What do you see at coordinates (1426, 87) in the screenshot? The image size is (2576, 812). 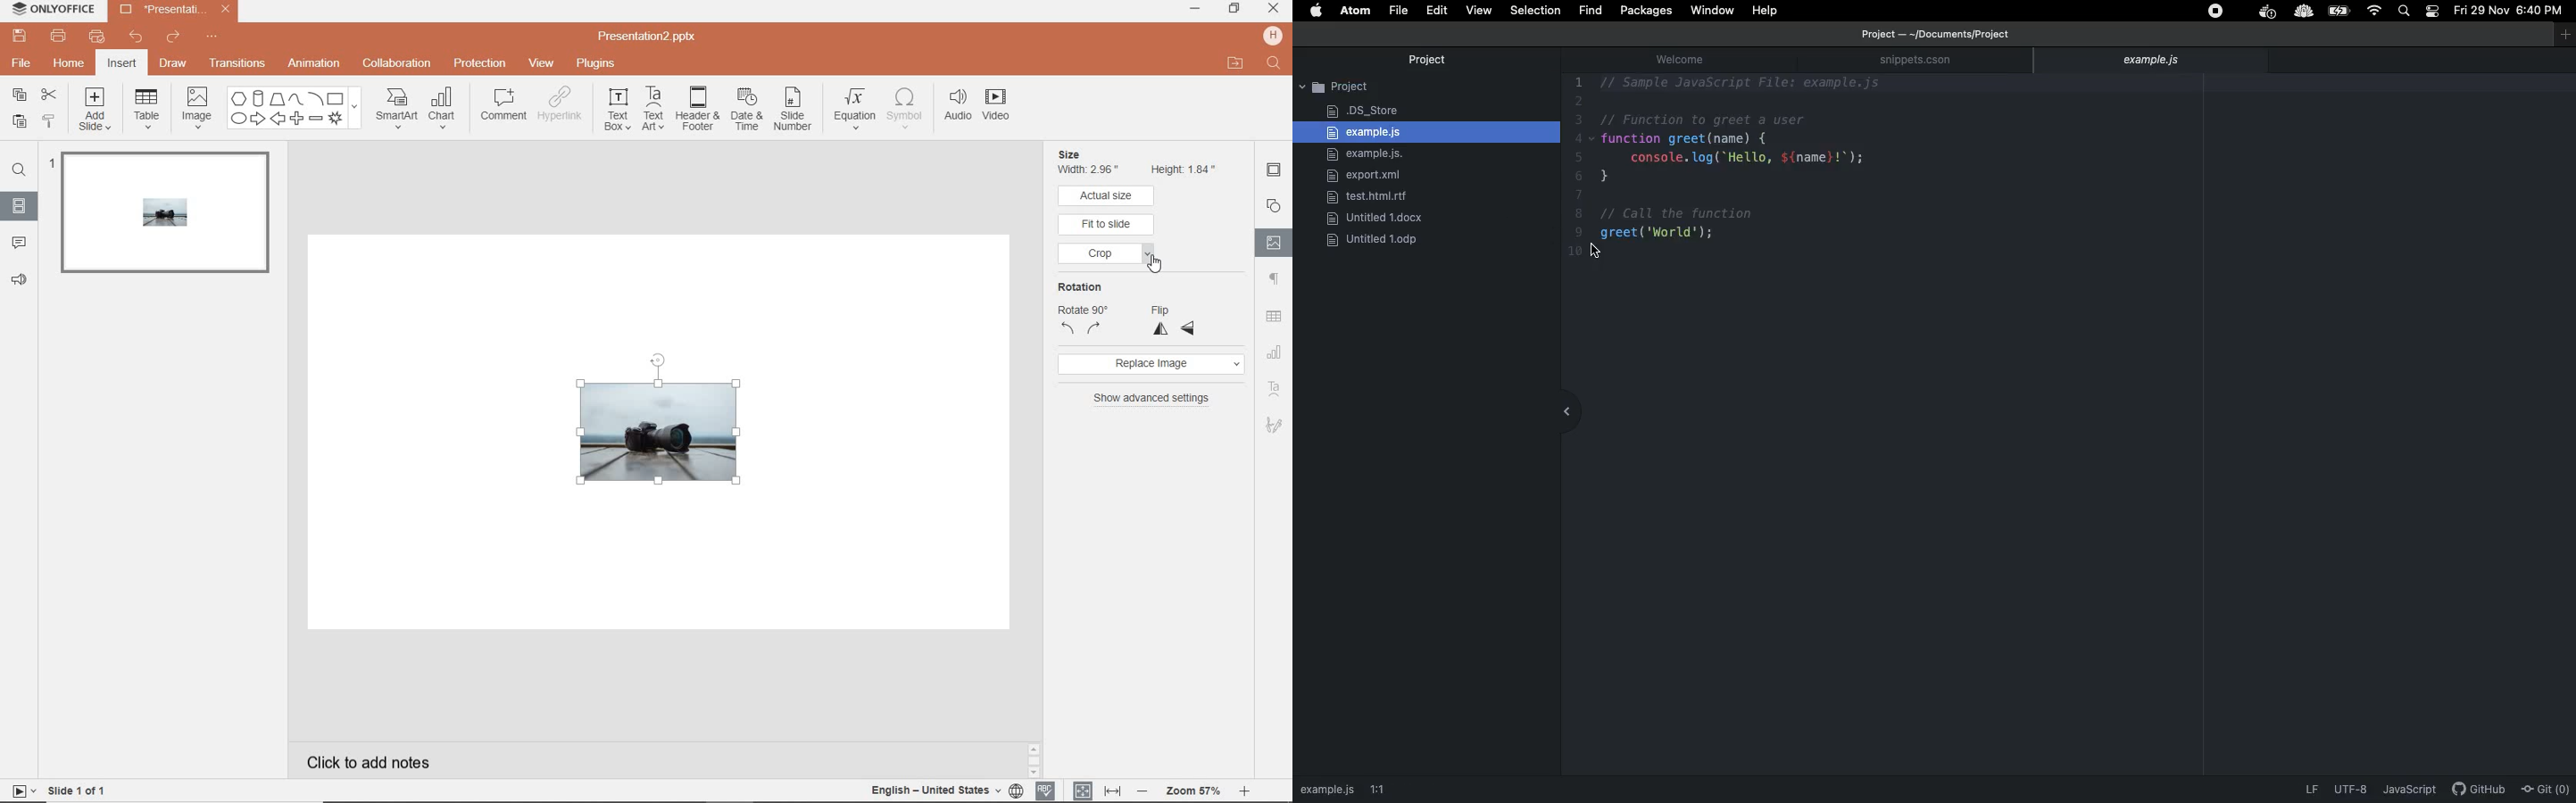 I see `Project` at bounding box center [1426, 87].